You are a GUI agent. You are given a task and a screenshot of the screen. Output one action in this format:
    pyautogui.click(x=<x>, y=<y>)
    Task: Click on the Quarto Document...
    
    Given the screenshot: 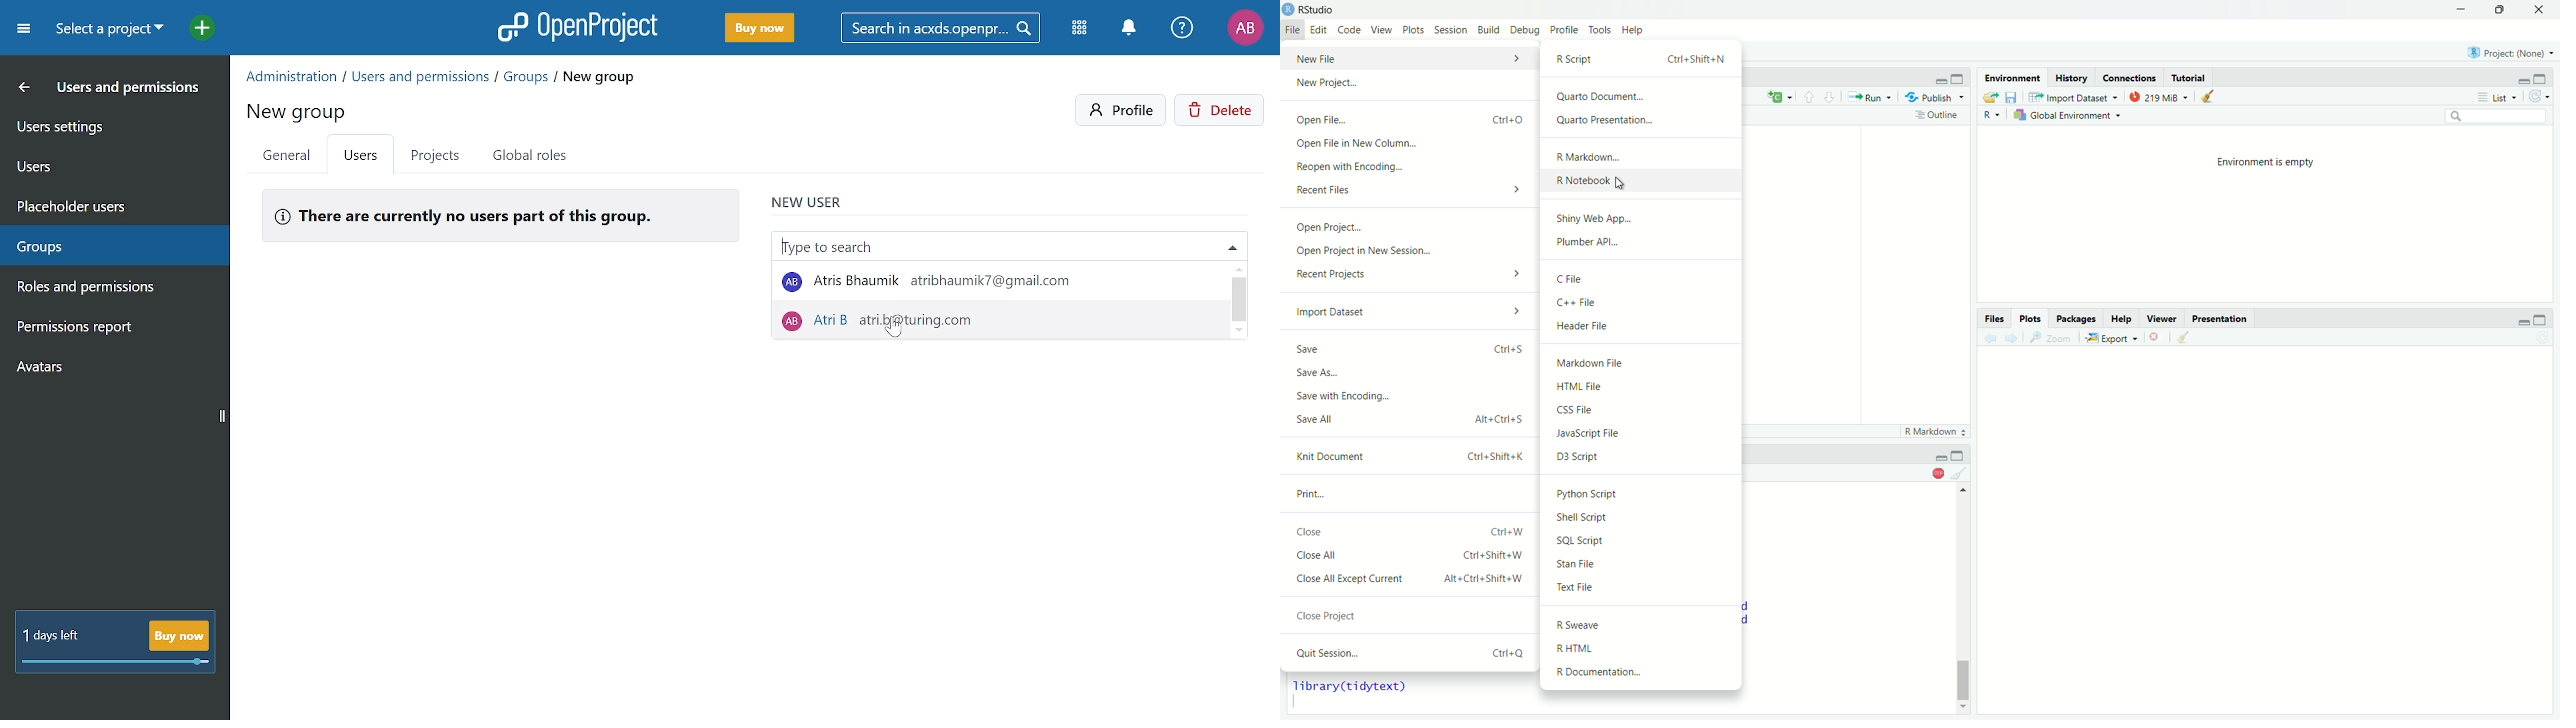 What is the action you would take?
    pyautogui.click(x=1644, y=97)
    